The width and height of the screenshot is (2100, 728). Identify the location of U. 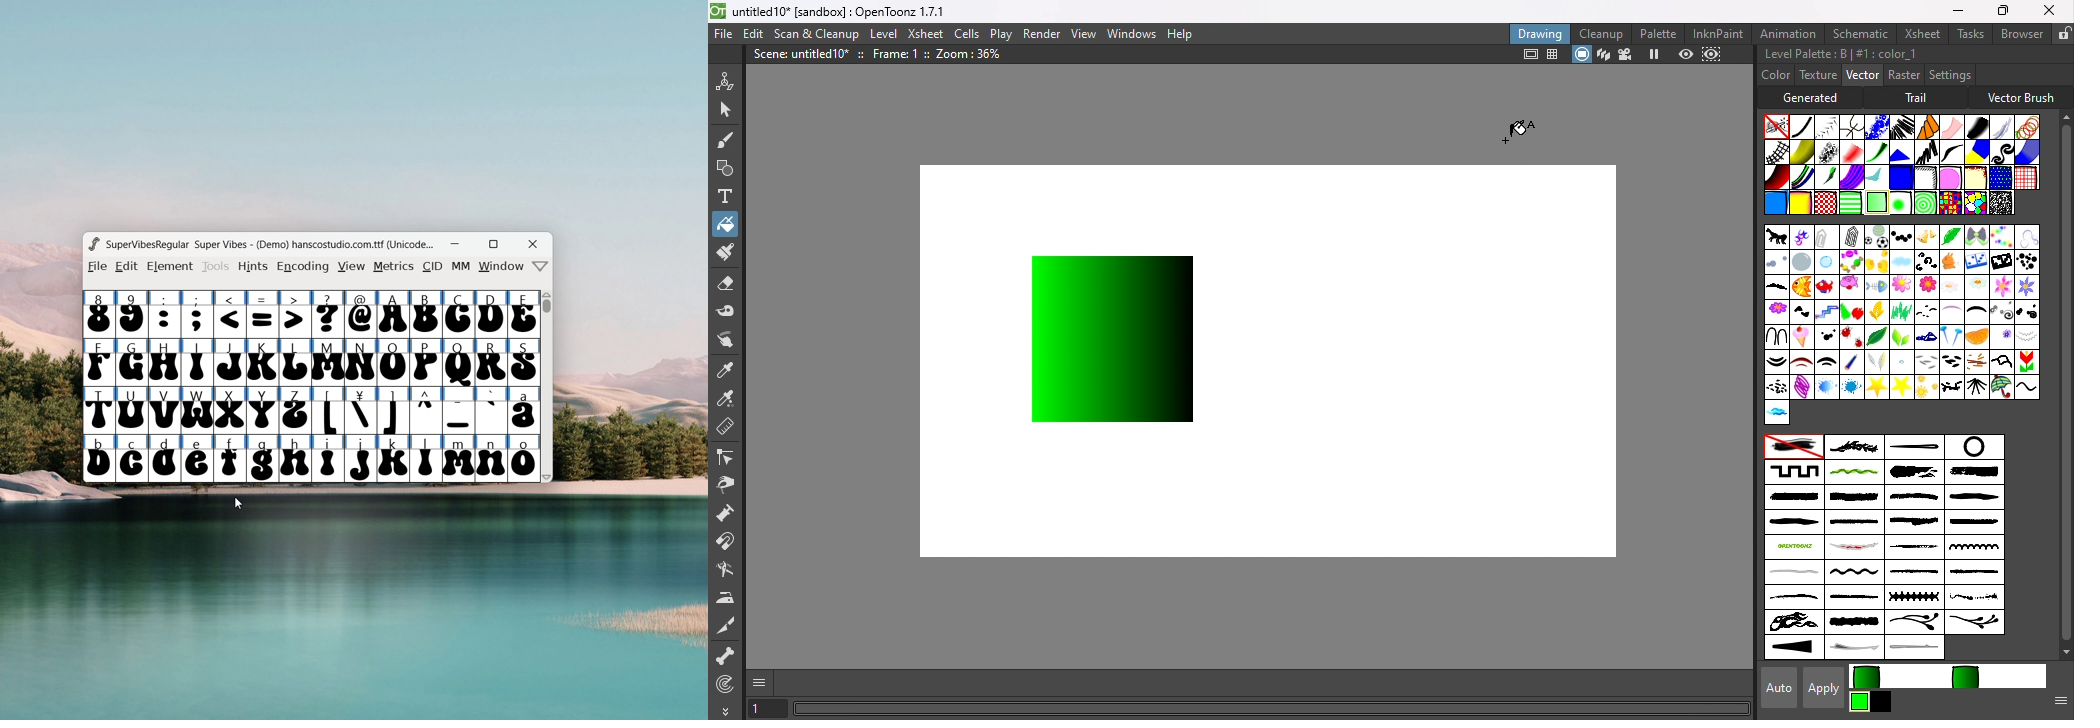
(132, 411).